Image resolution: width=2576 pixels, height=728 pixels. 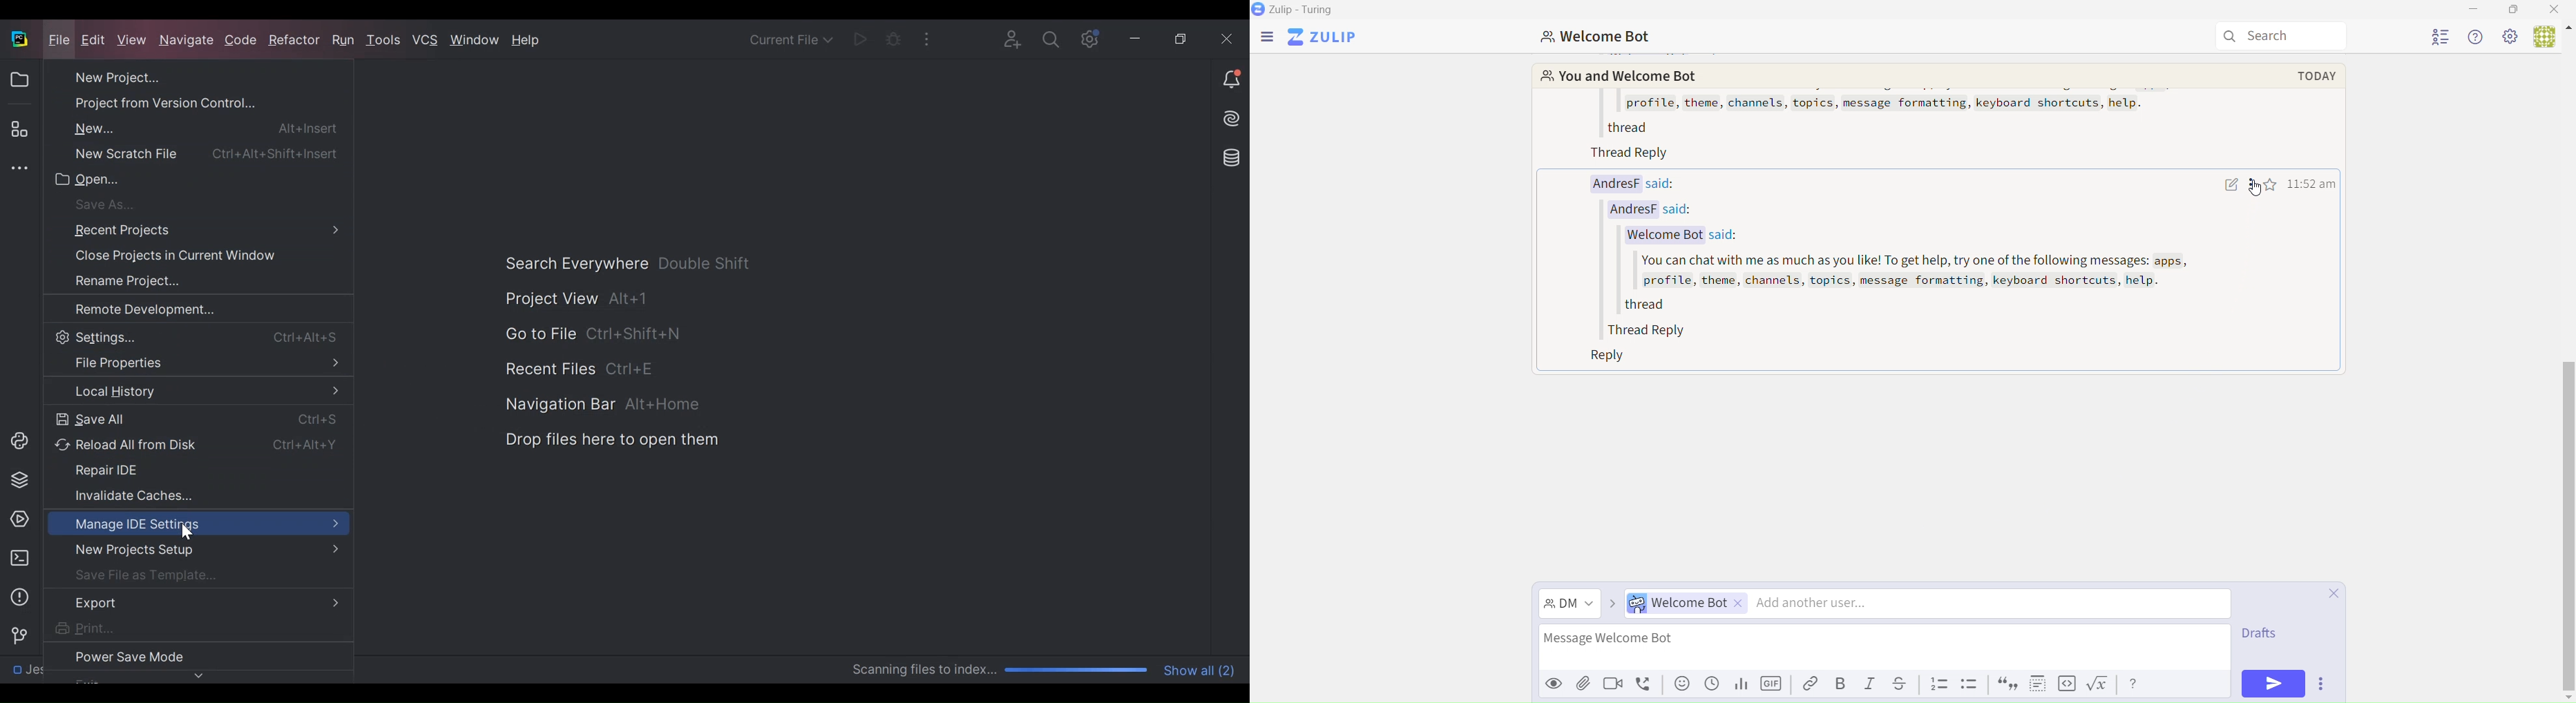 I want to click on Recent Files, so click(x=581, y=368).